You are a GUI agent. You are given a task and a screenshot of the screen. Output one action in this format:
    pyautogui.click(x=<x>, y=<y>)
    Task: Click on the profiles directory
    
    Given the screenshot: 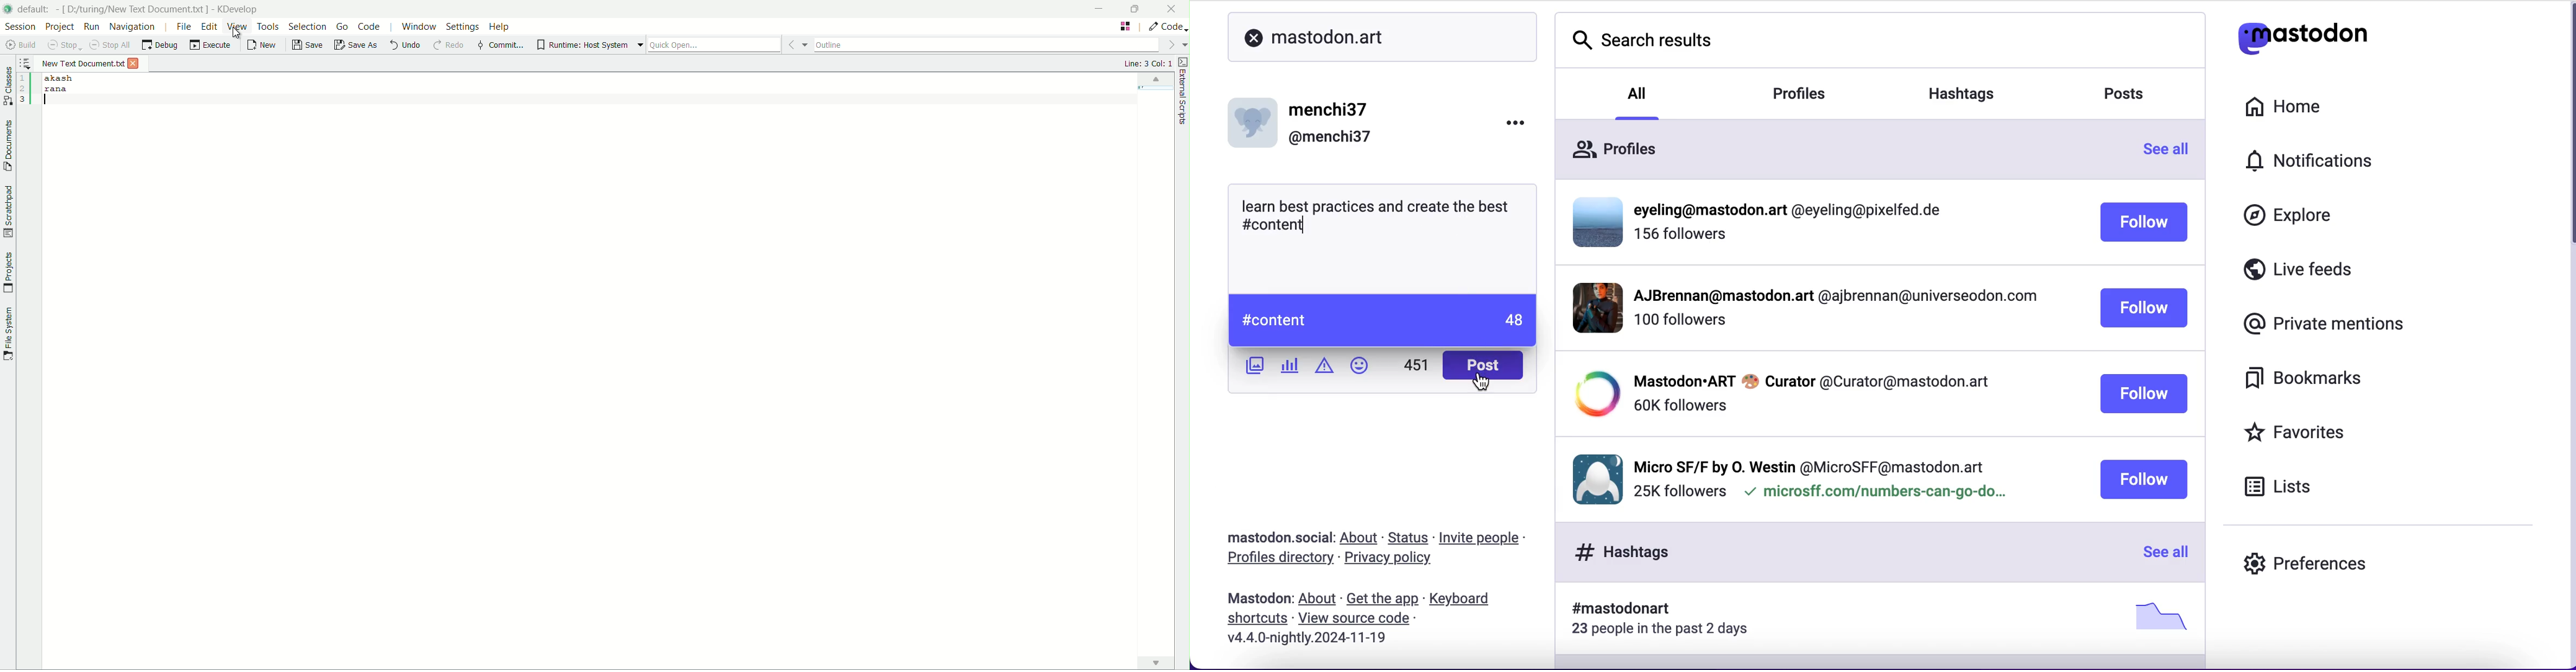 What is the action you would take?
    pyautogui.click(x=1277, y=560)
    